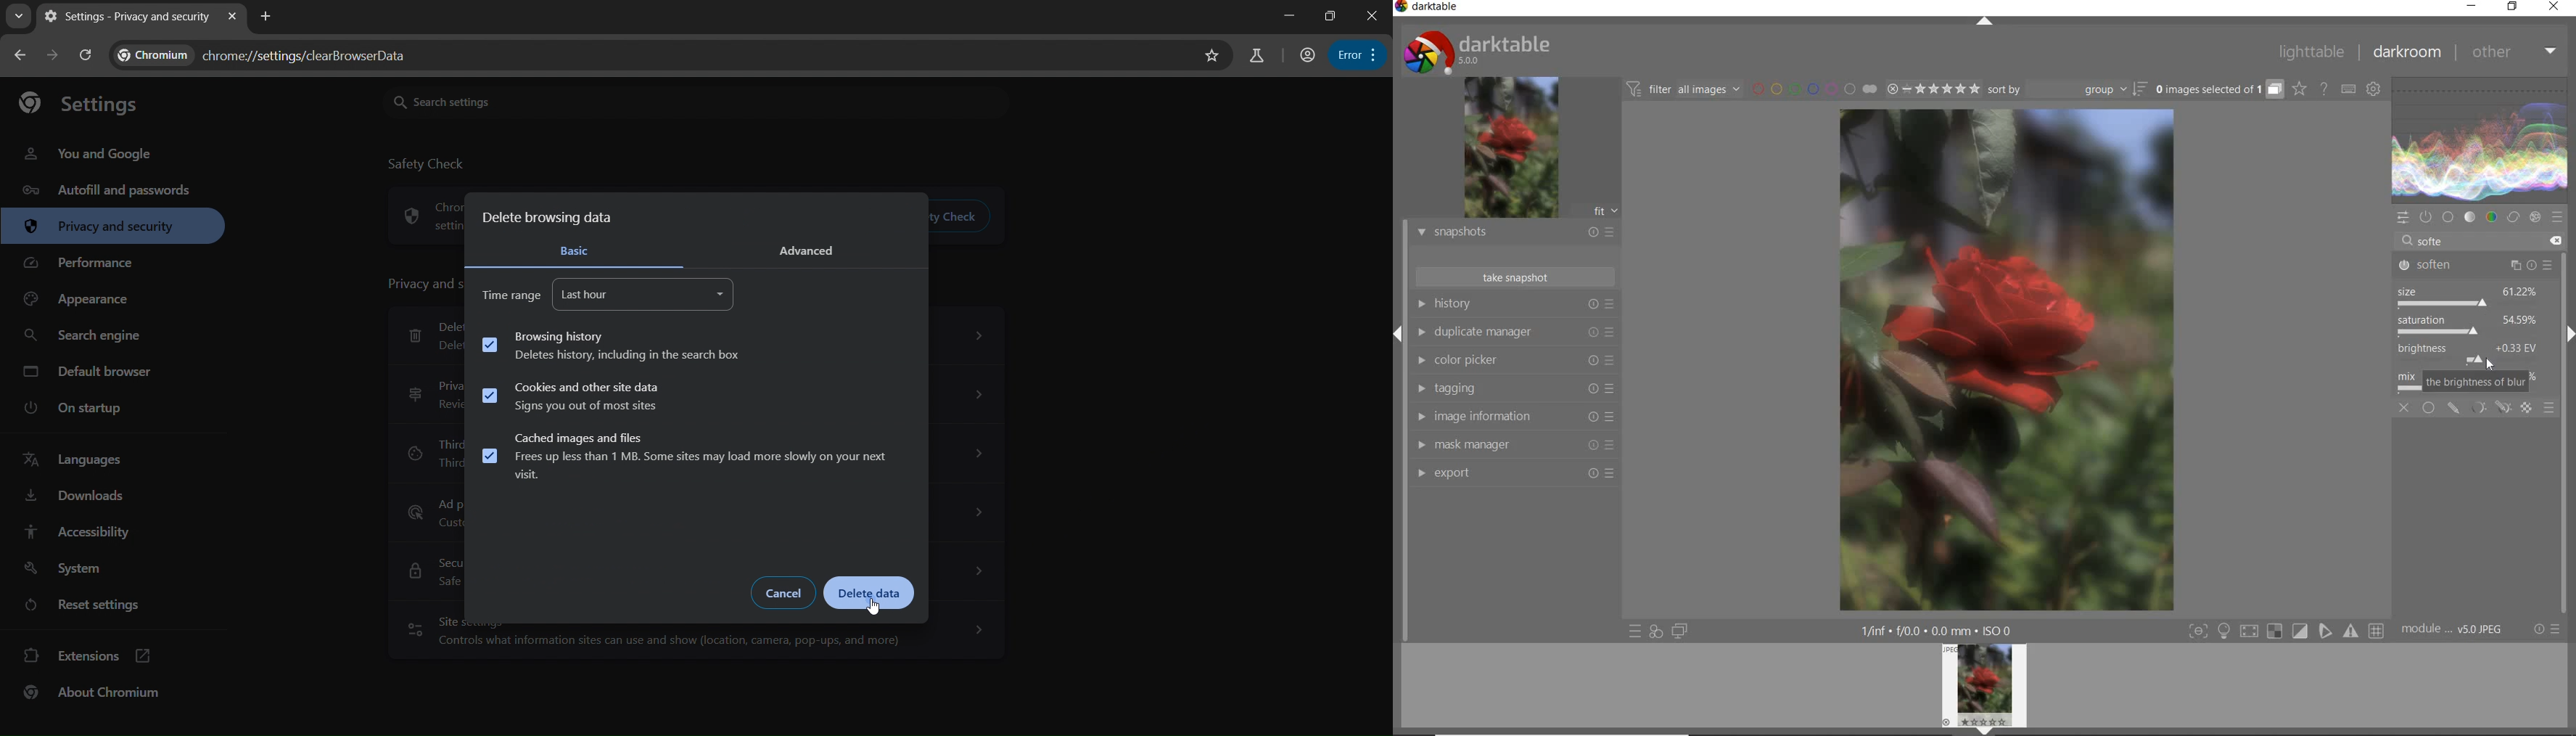 This screenshot has width=2576, height=756. I want to click on accounts, so click(1309, 56).